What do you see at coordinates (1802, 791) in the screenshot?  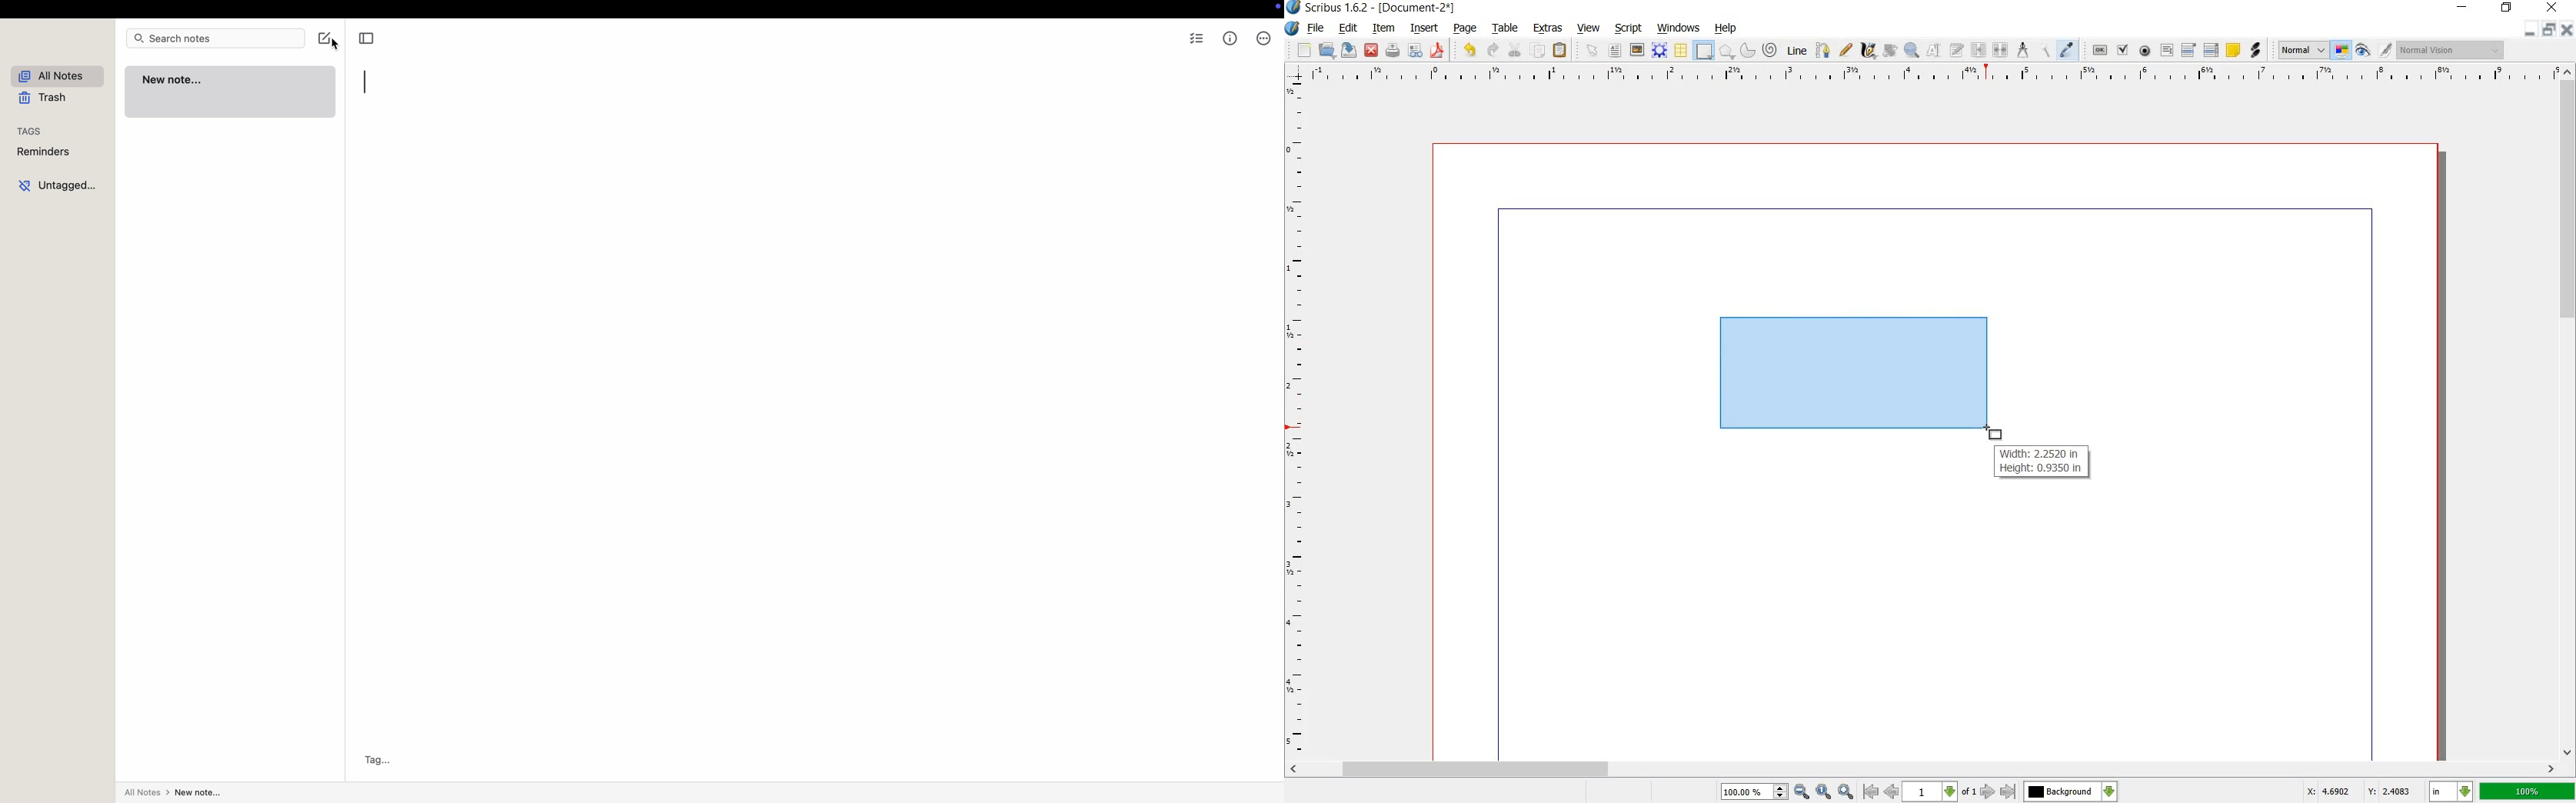 I see `zoom out` at bounding box center [1802, 791].